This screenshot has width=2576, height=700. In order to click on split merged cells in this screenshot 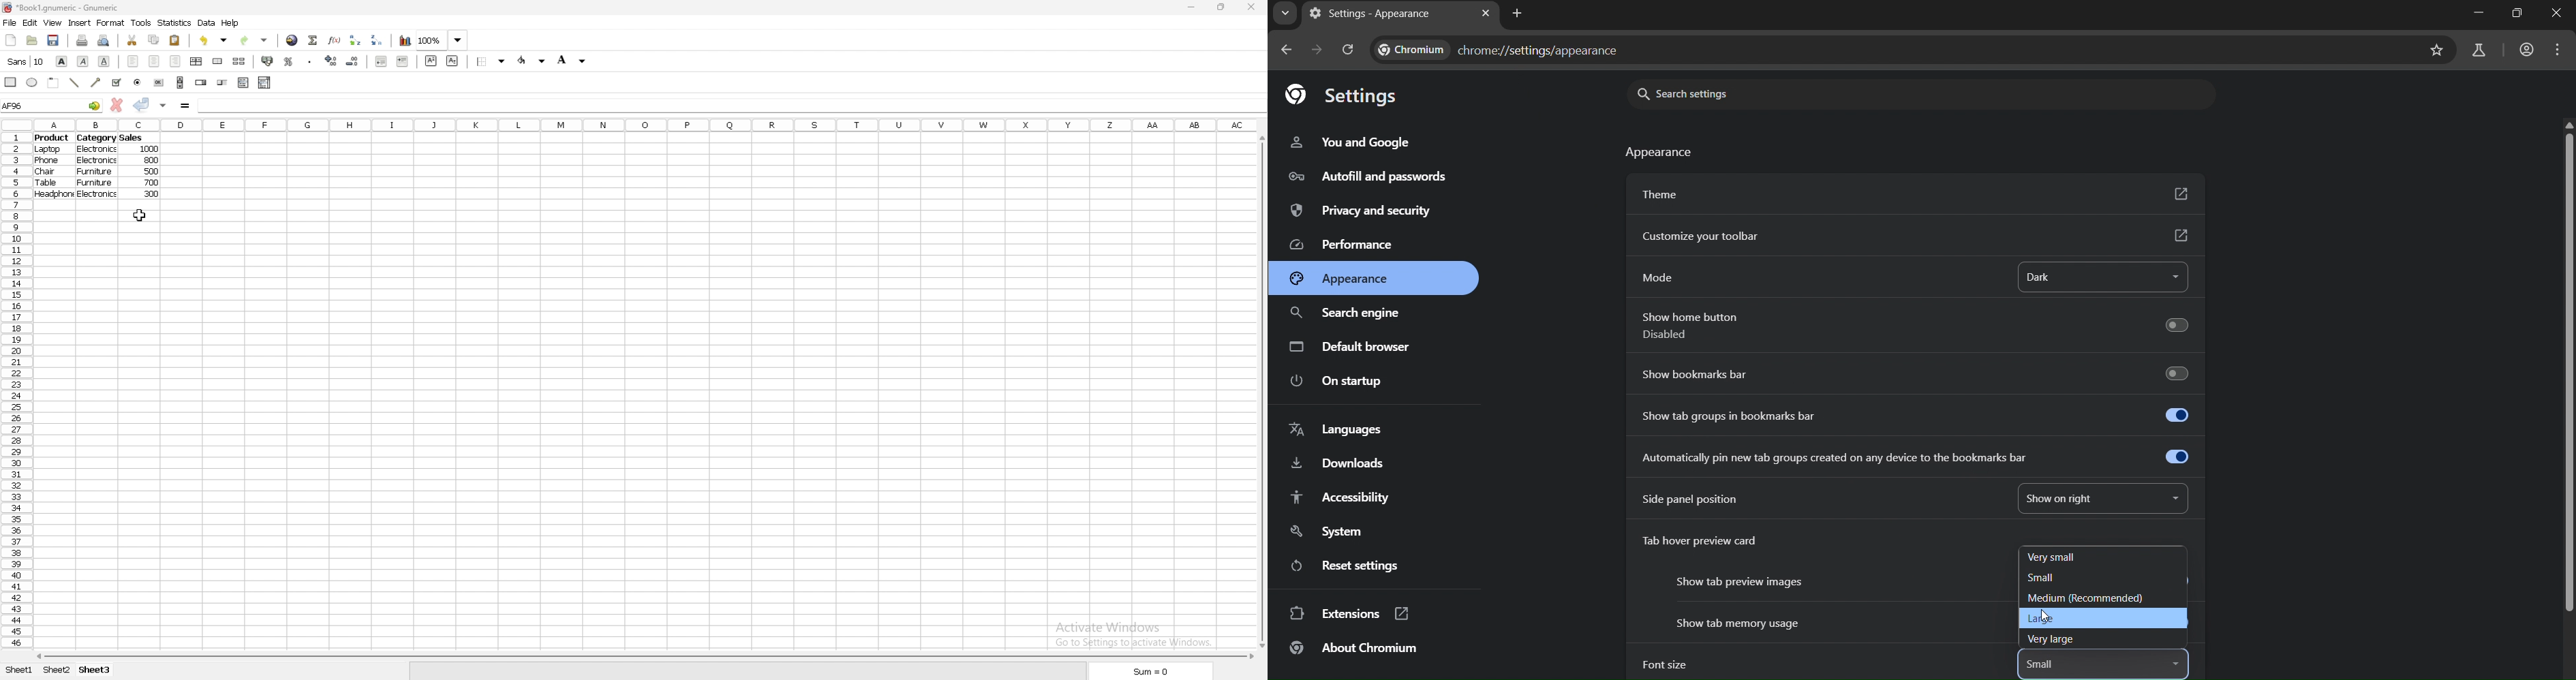, I will do `click(240, 61)`.